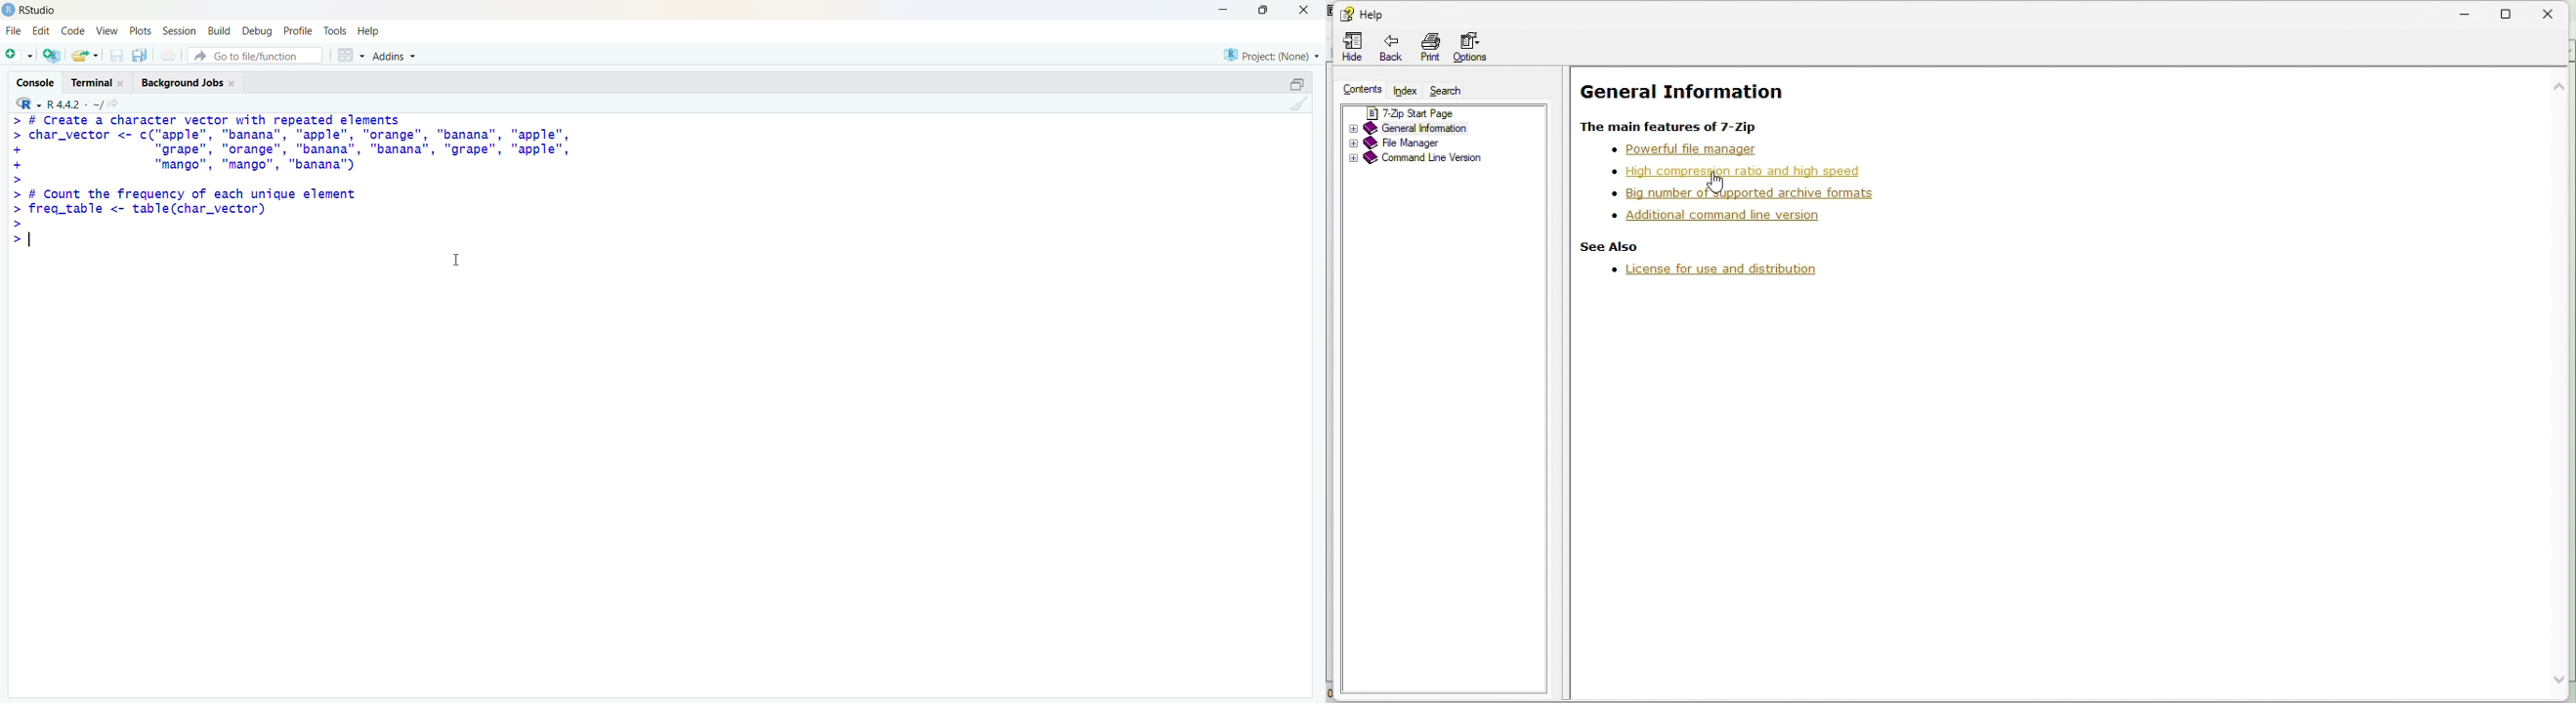  What do you see at coordinates (1269, 52) in the screenshot?
I see `Project (None)` at bounding box center [1269, 52].